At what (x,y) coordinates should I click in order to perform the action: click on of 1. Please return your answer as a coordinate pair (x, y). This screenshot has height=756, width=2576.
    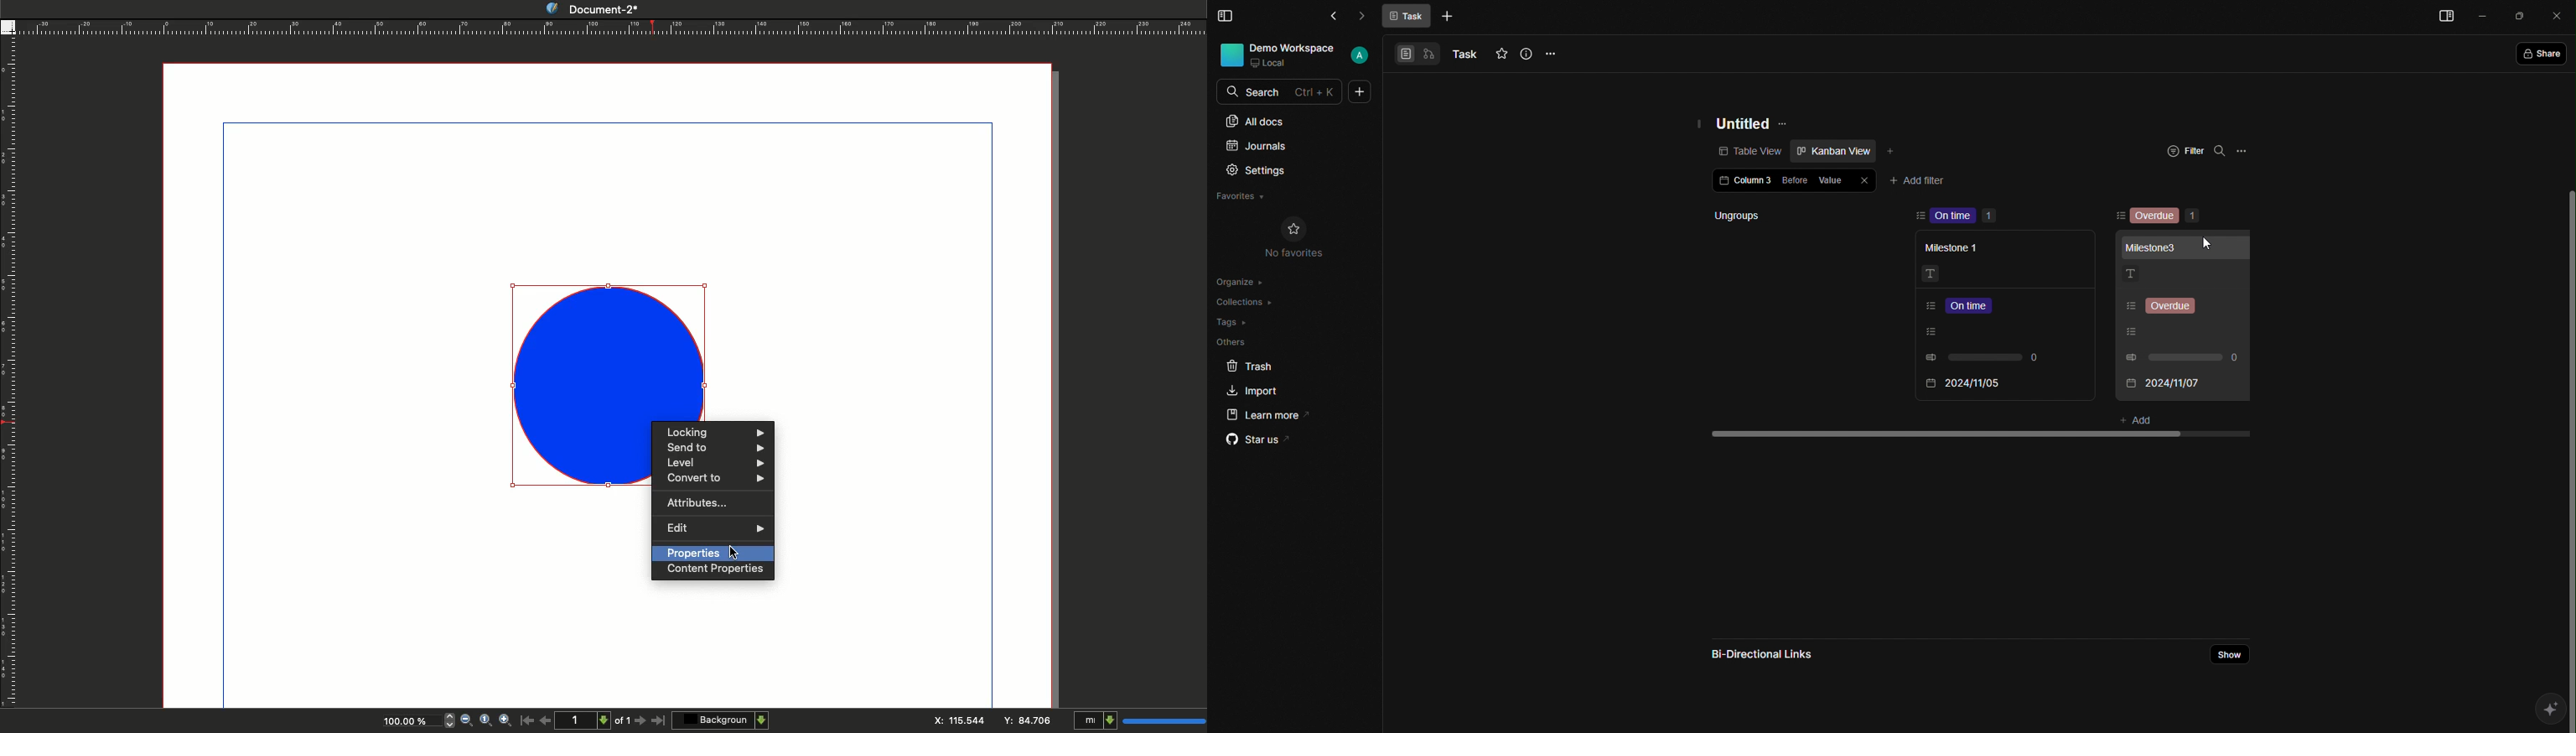
    Looking at the image, I should click on (623, 723).